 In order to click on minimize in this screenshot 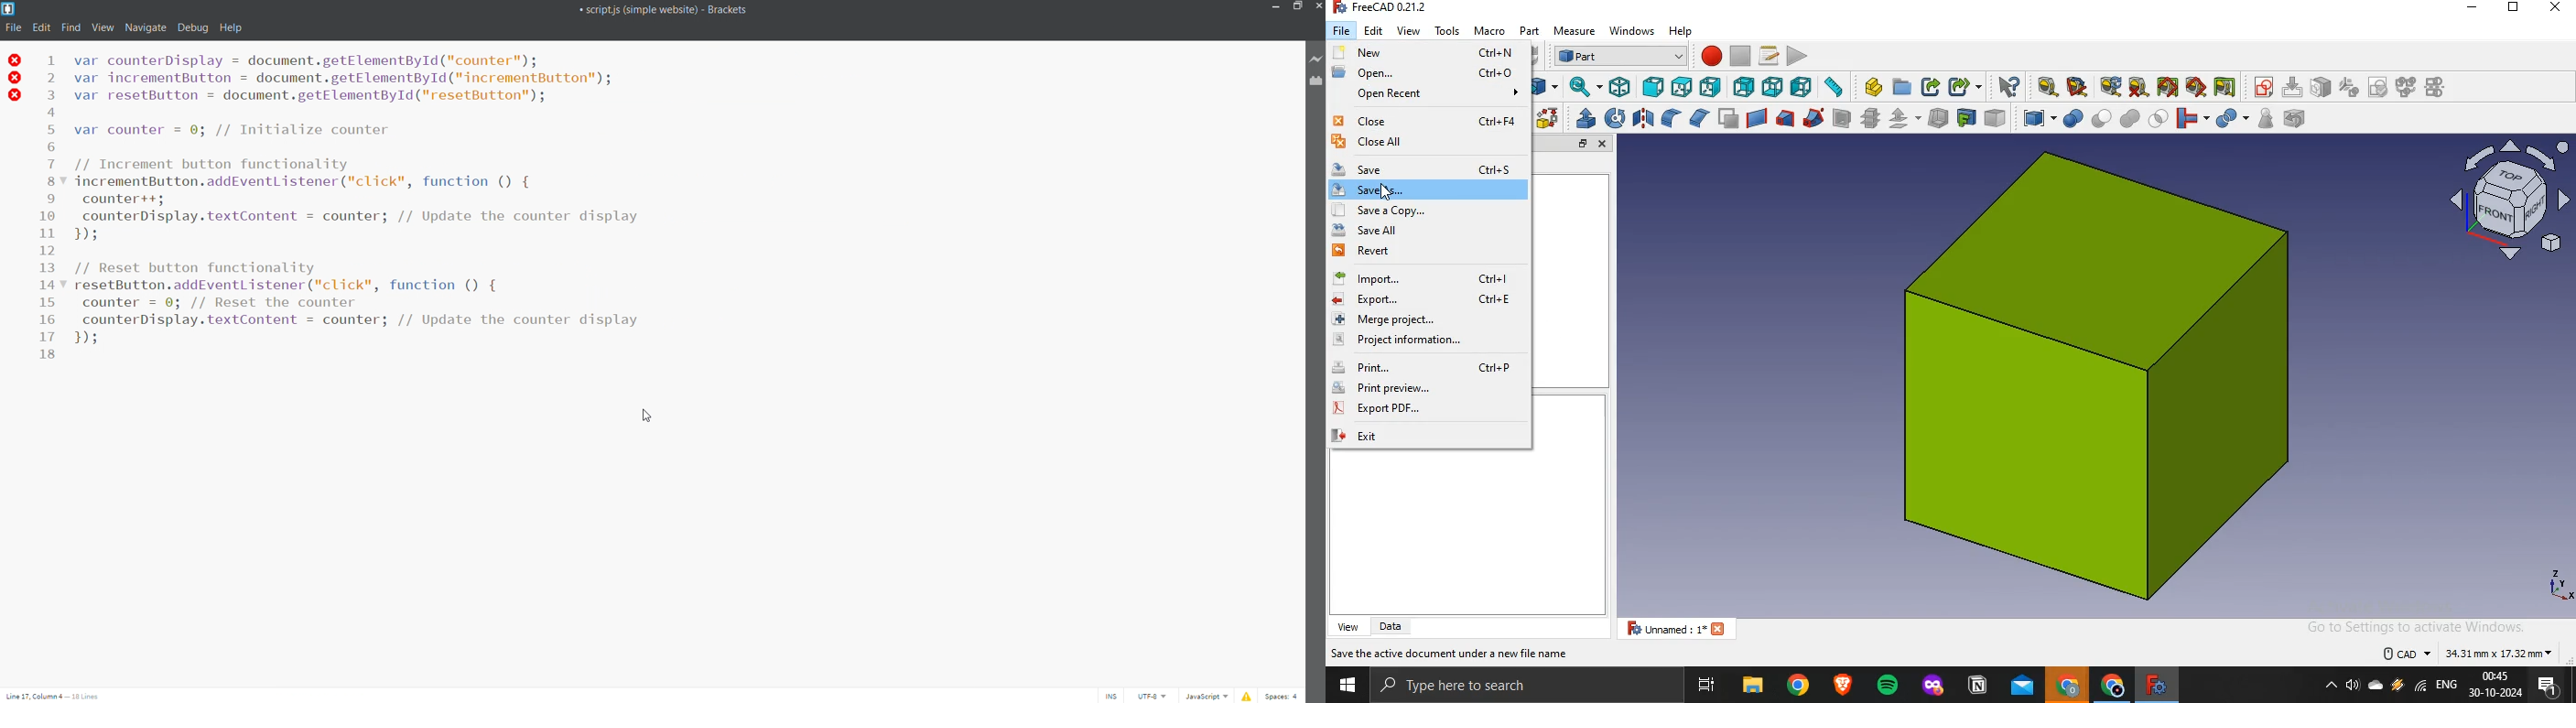, I will do `click(2473, 7)`.